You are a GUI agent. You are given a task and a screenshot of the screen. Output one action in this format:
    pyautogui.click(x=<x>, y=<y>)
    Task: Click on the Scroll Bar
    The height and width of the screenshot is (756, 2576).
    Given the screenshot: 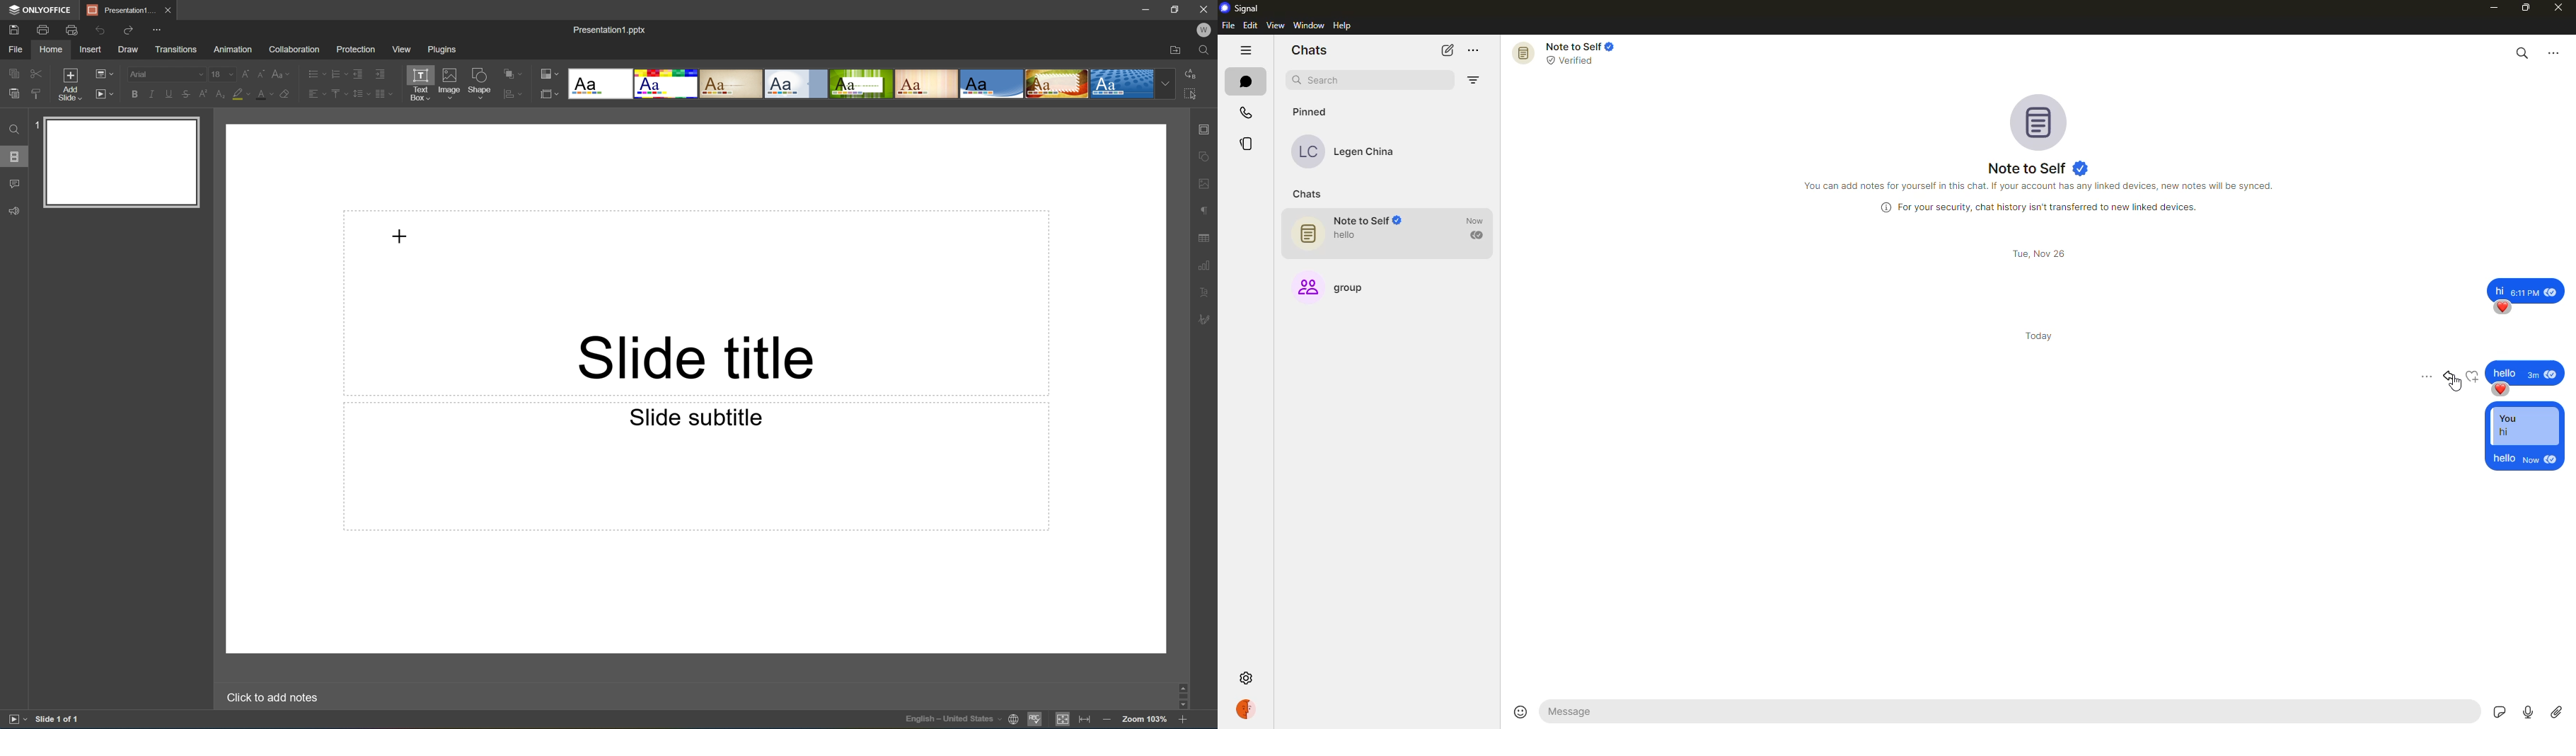 What is the action you would take?
    pyautogui.click(x=1181, y=694)
    